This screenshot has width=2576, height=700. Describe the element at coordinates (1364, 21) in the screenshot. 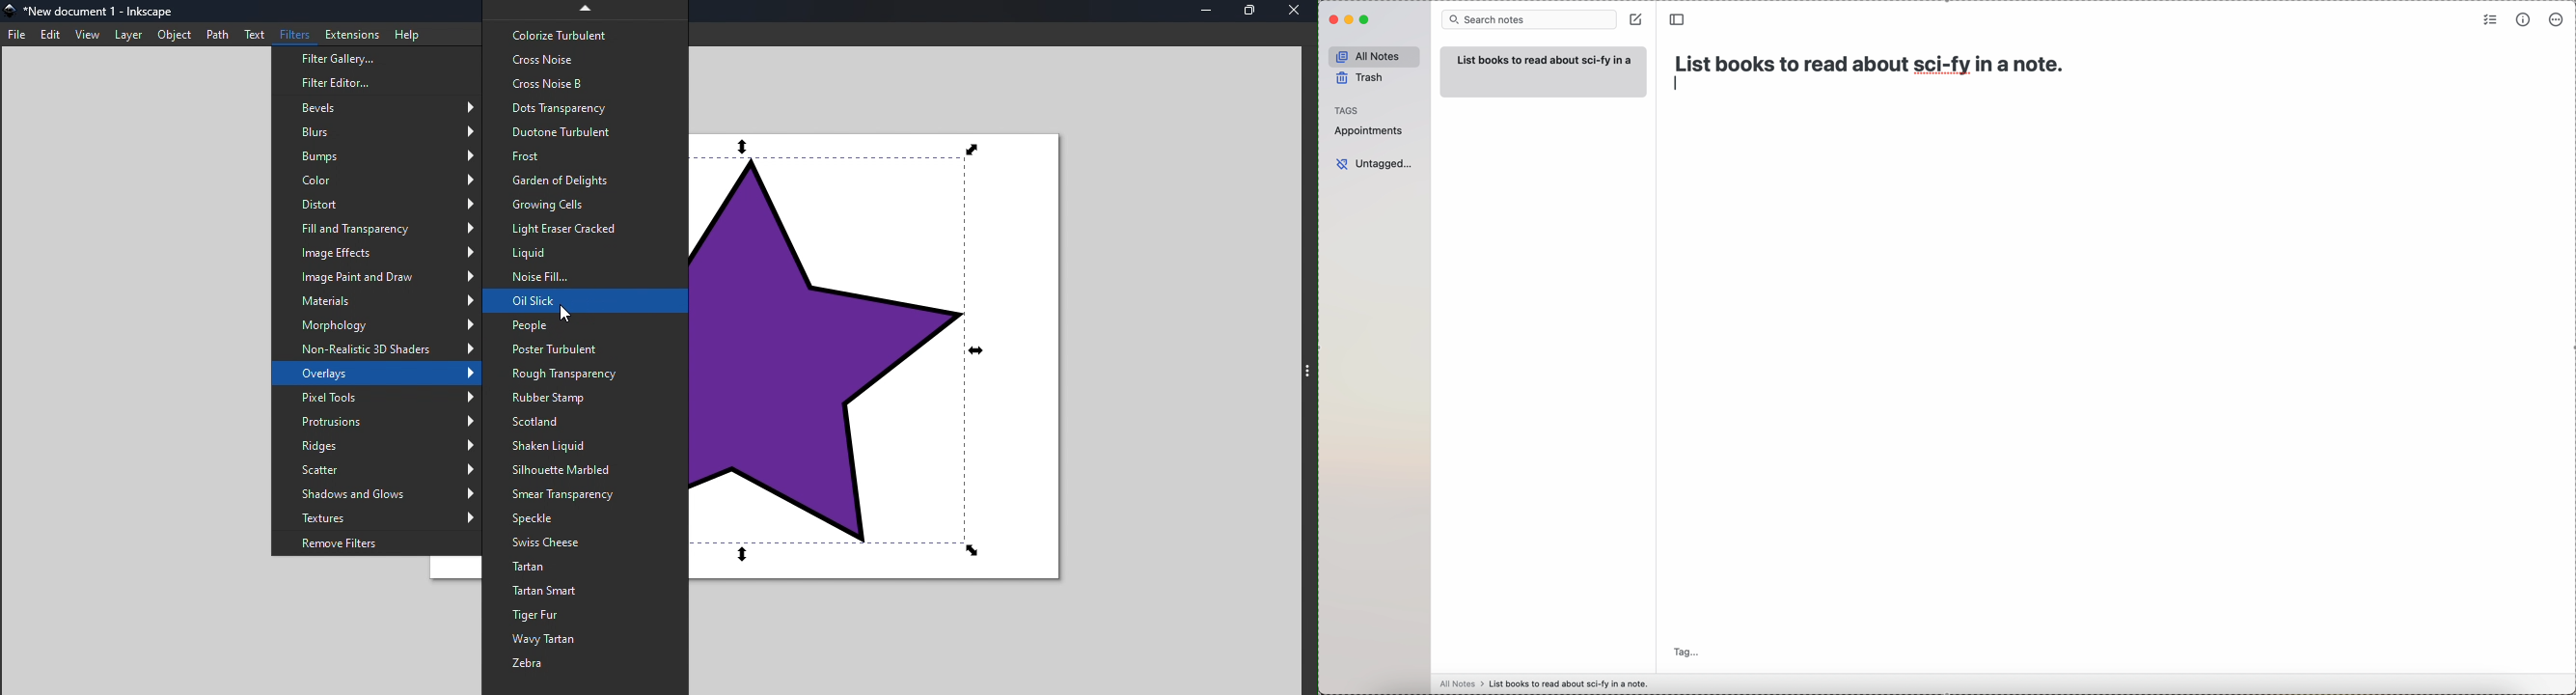

I see `maximize` at that location.